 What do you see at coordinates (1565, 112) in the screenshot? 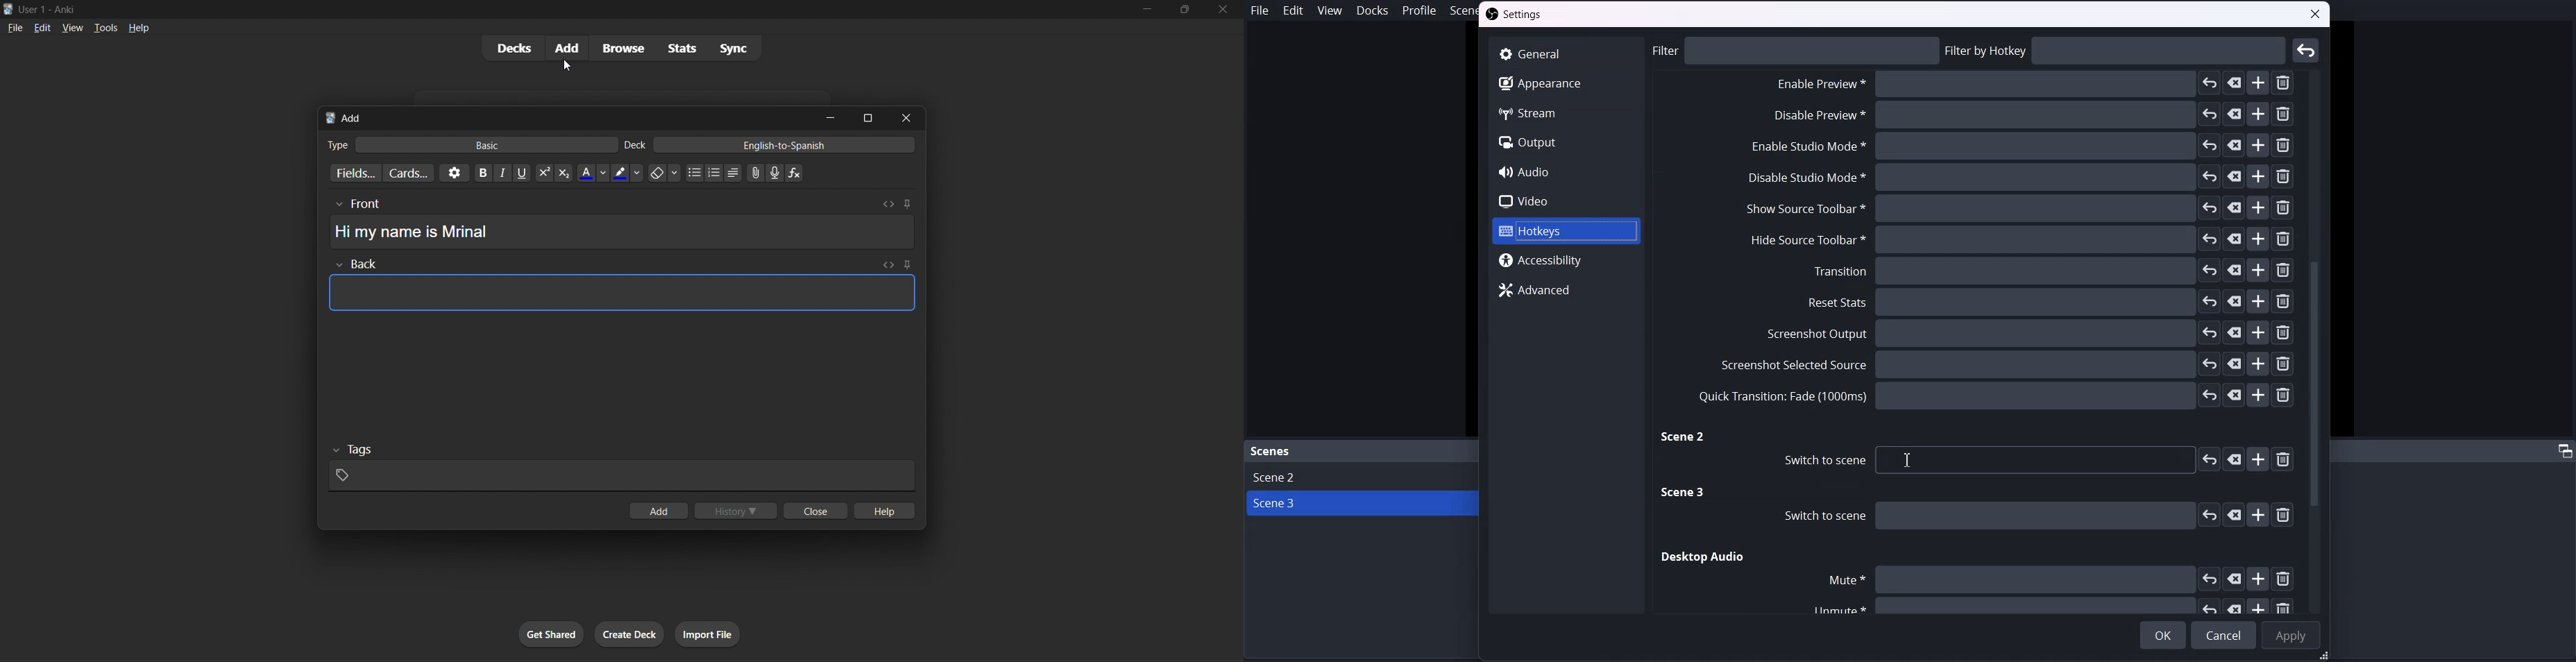
I see `Stream` at bounding box center [1565, 112].